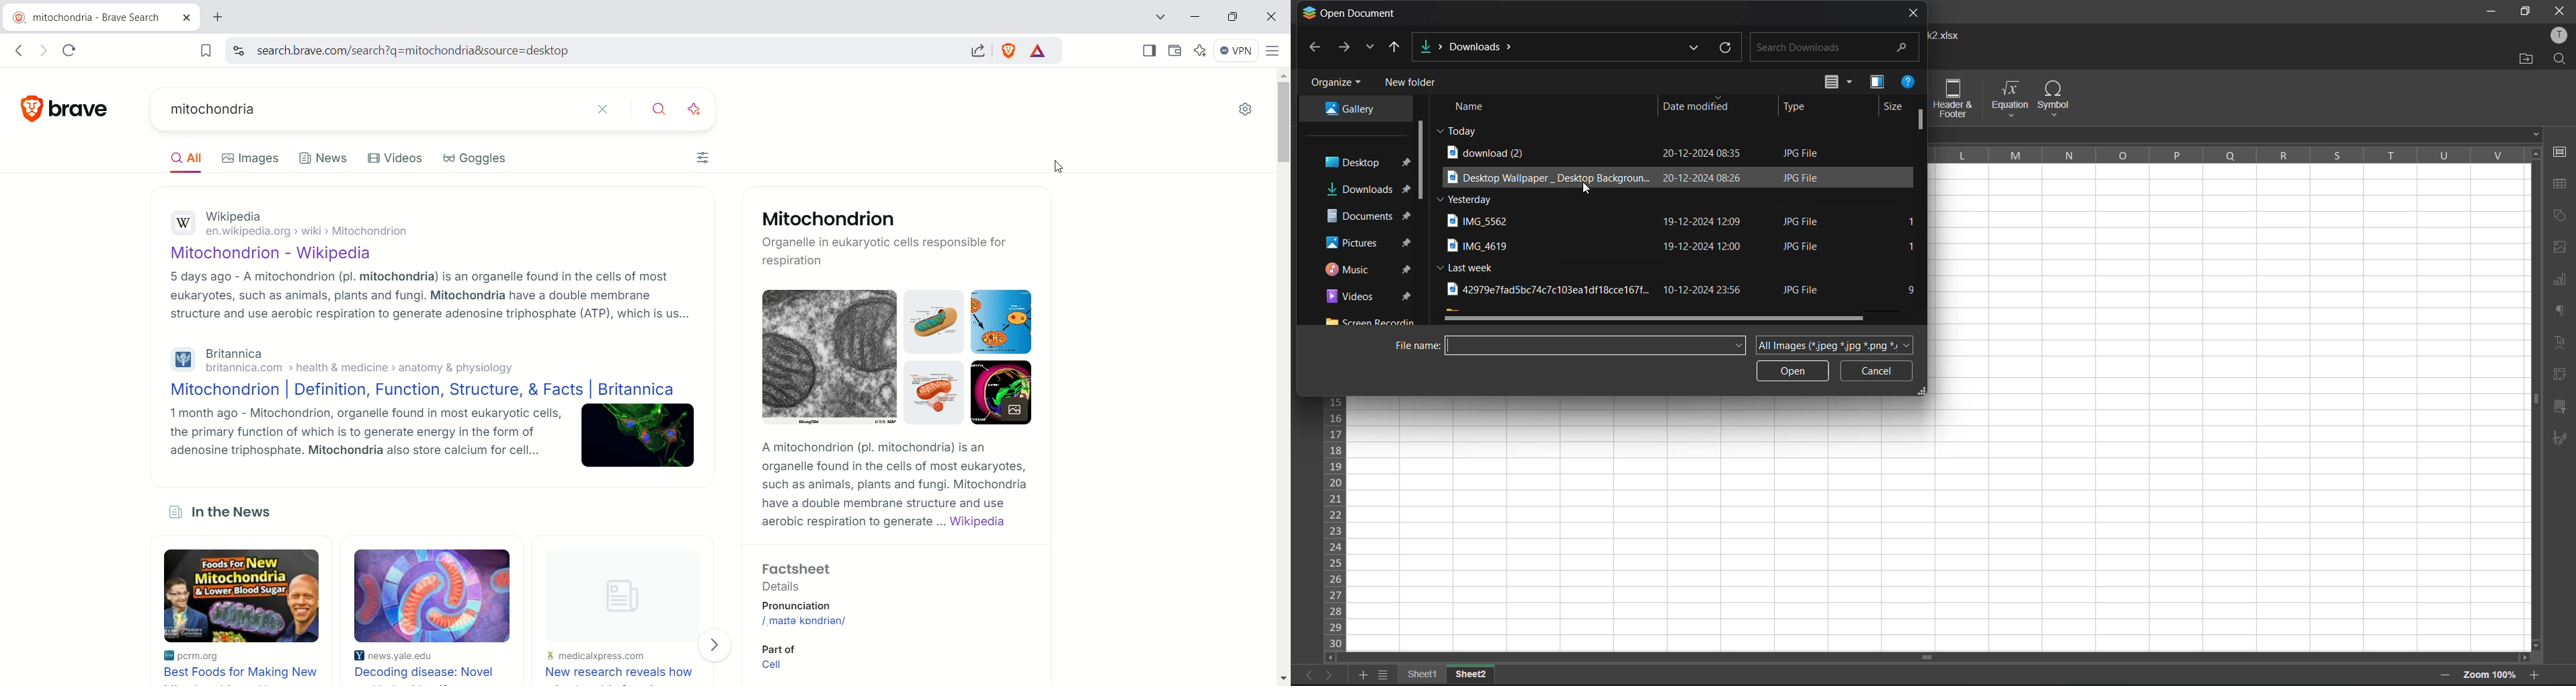  Describe the element at coordinates (2561, 184) in the screenshot. I see `table` at that location.